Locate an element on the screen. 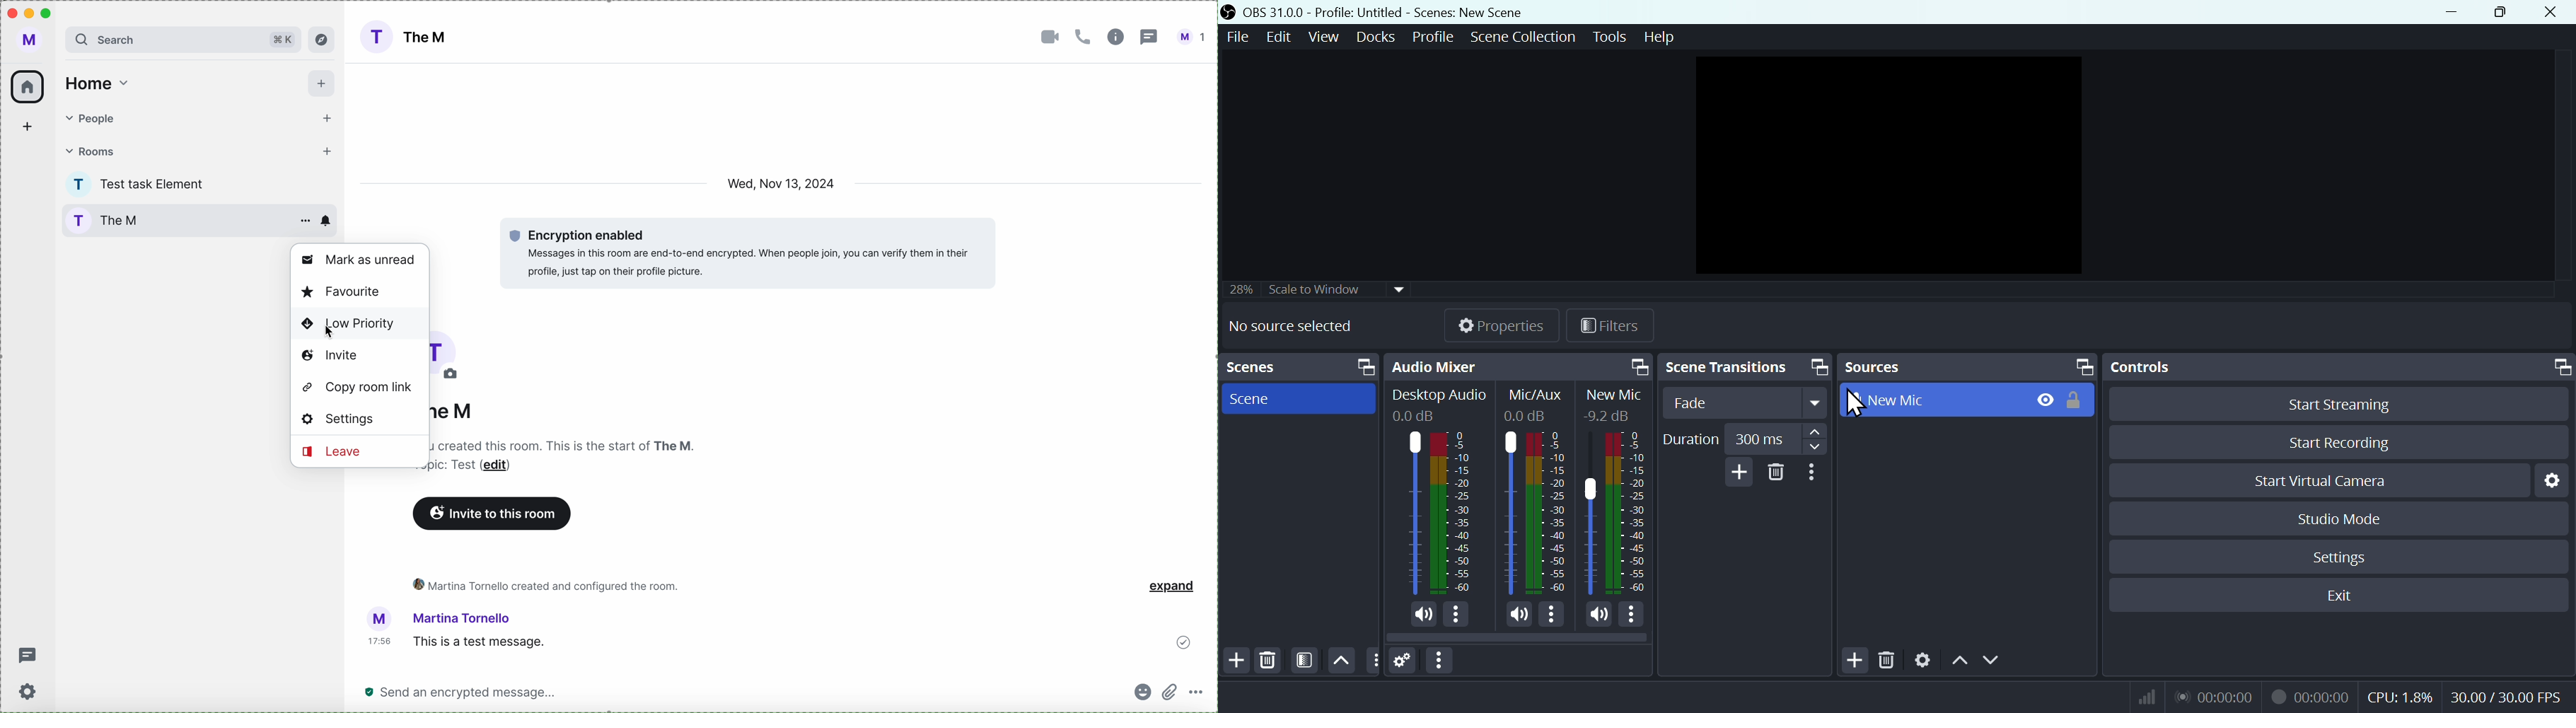 The width and height of the screenshot is (2576, 728). Start recording is located at coordinates (2346, 441).